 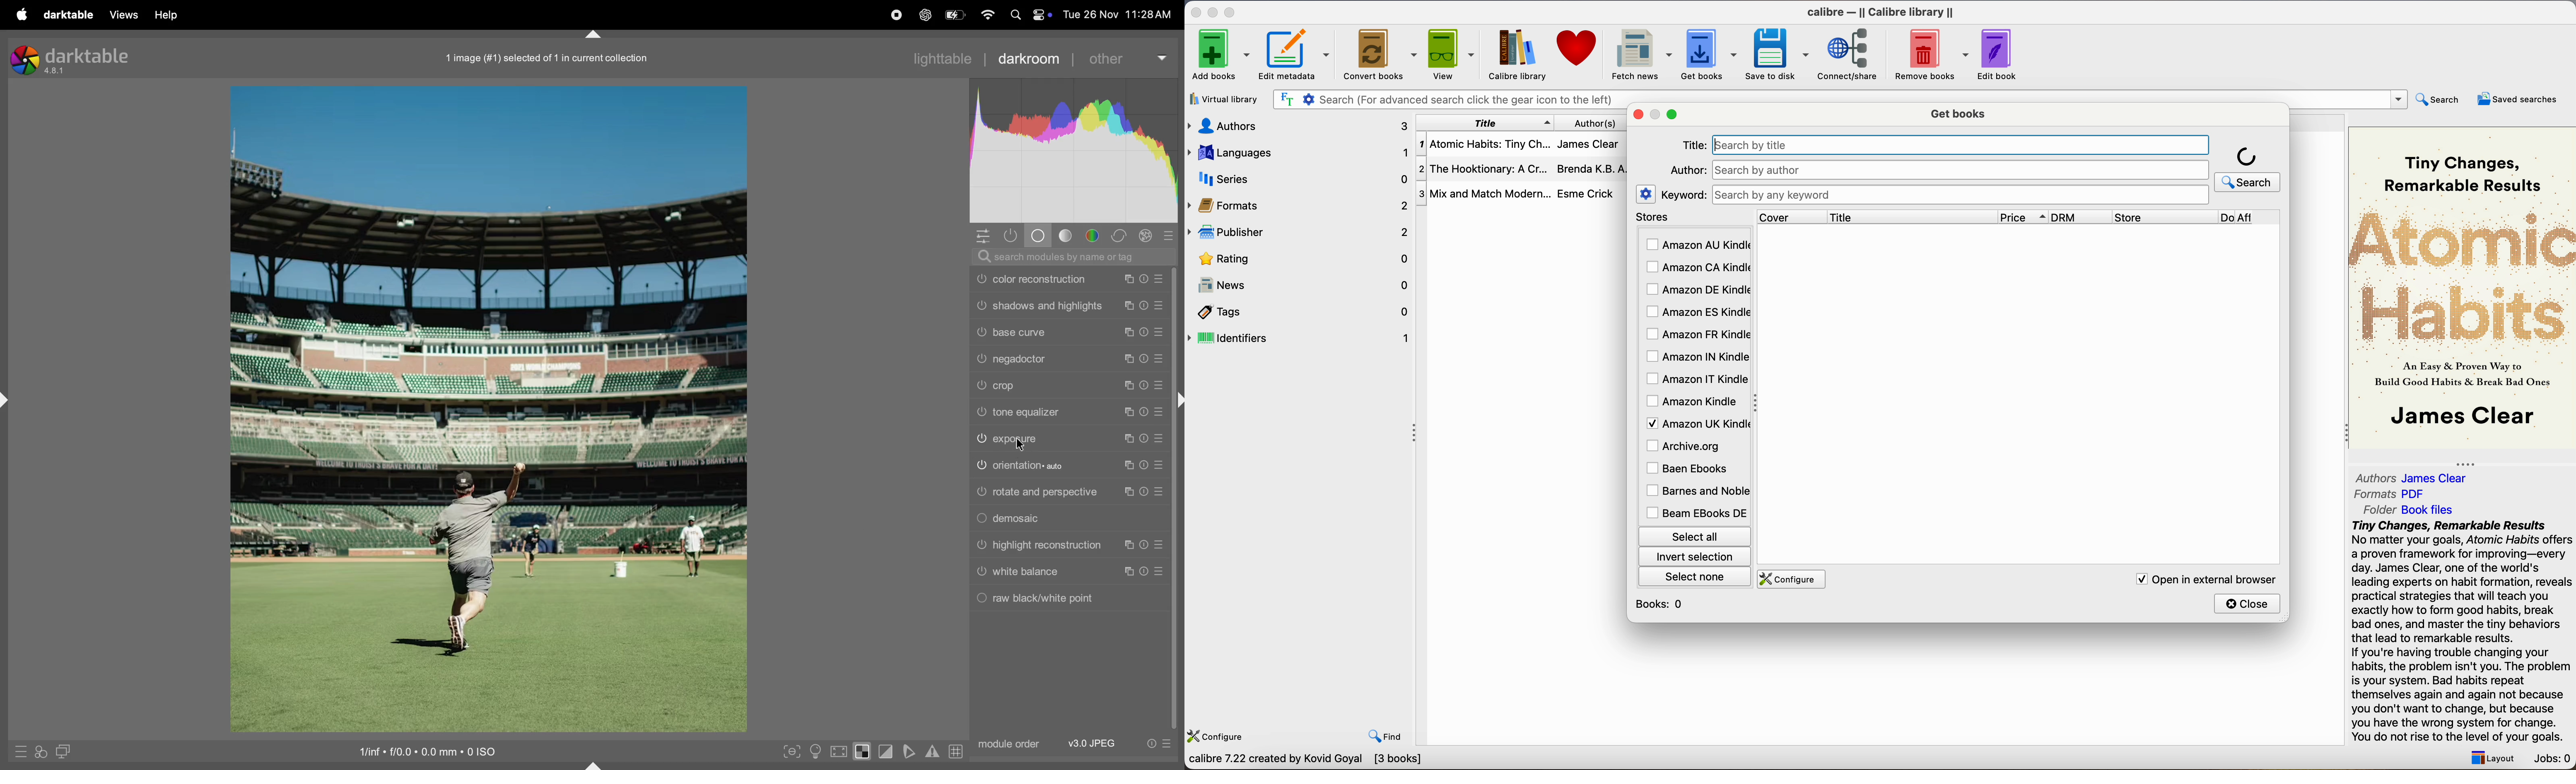 What do you see at coordinates (1169, 743) in the screenshot?
I see `presets` at bounding box center [1169, 743].